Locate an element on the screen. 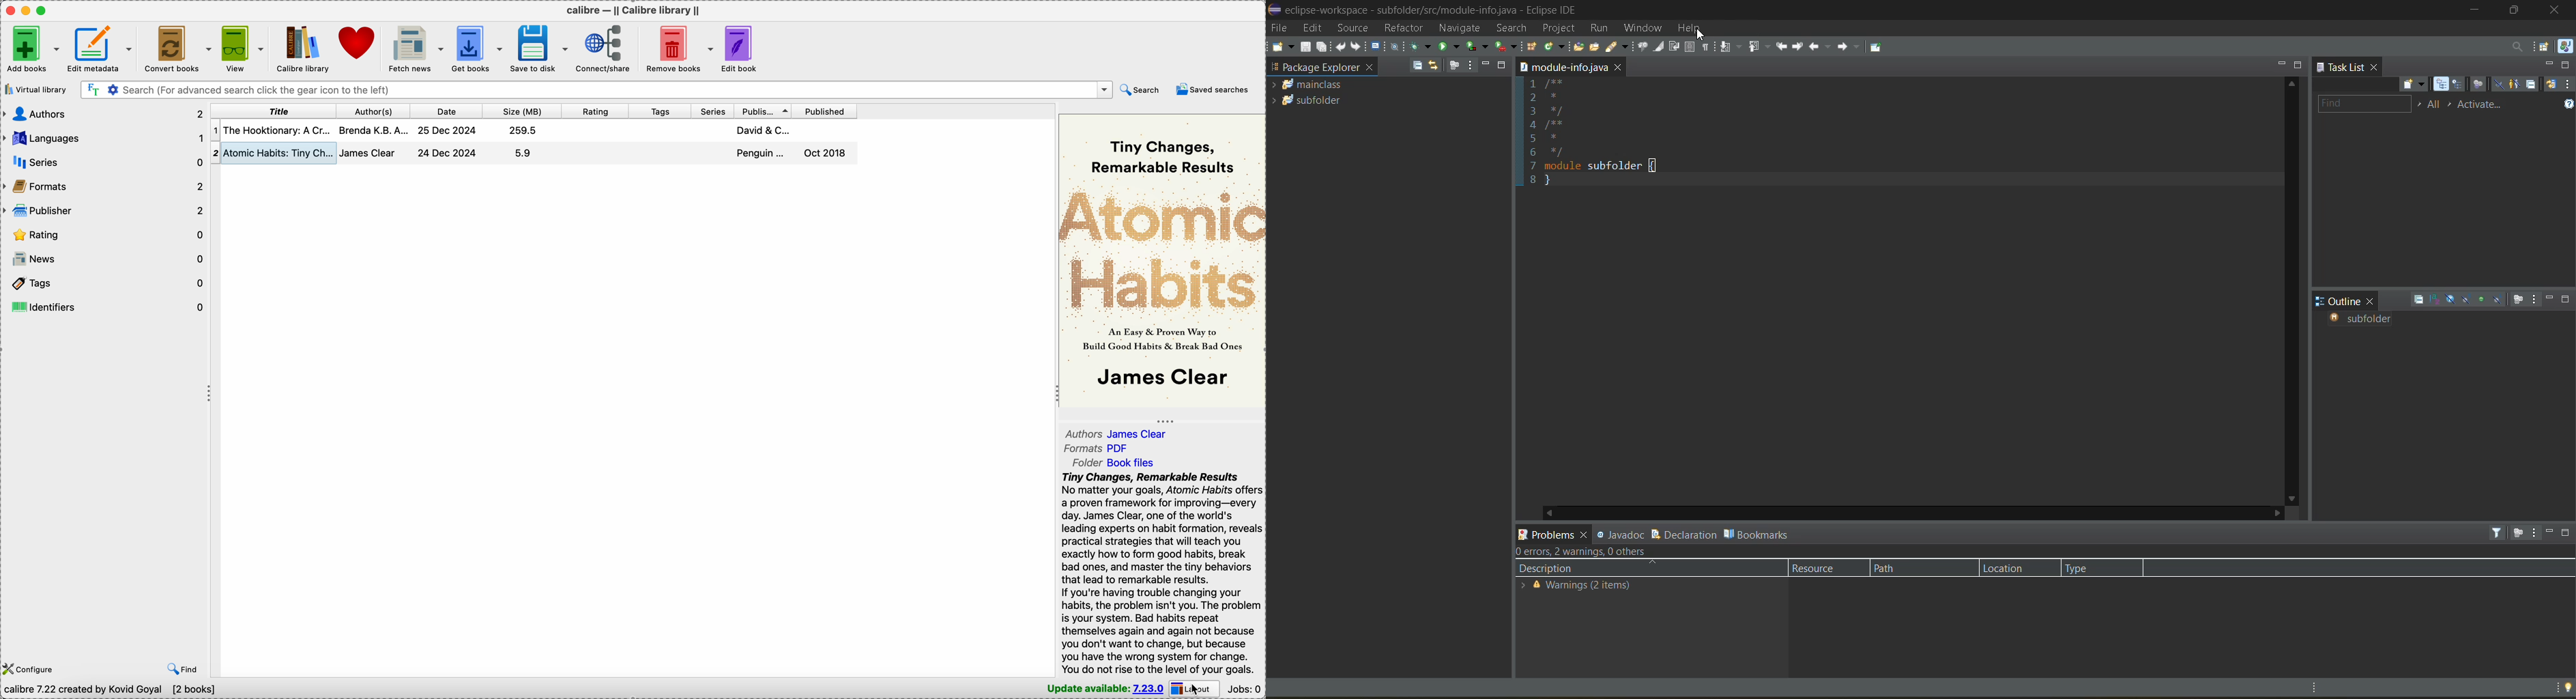 This screenshot has height=700, width=2576. saved searches is located at coordinates (1217, 90).